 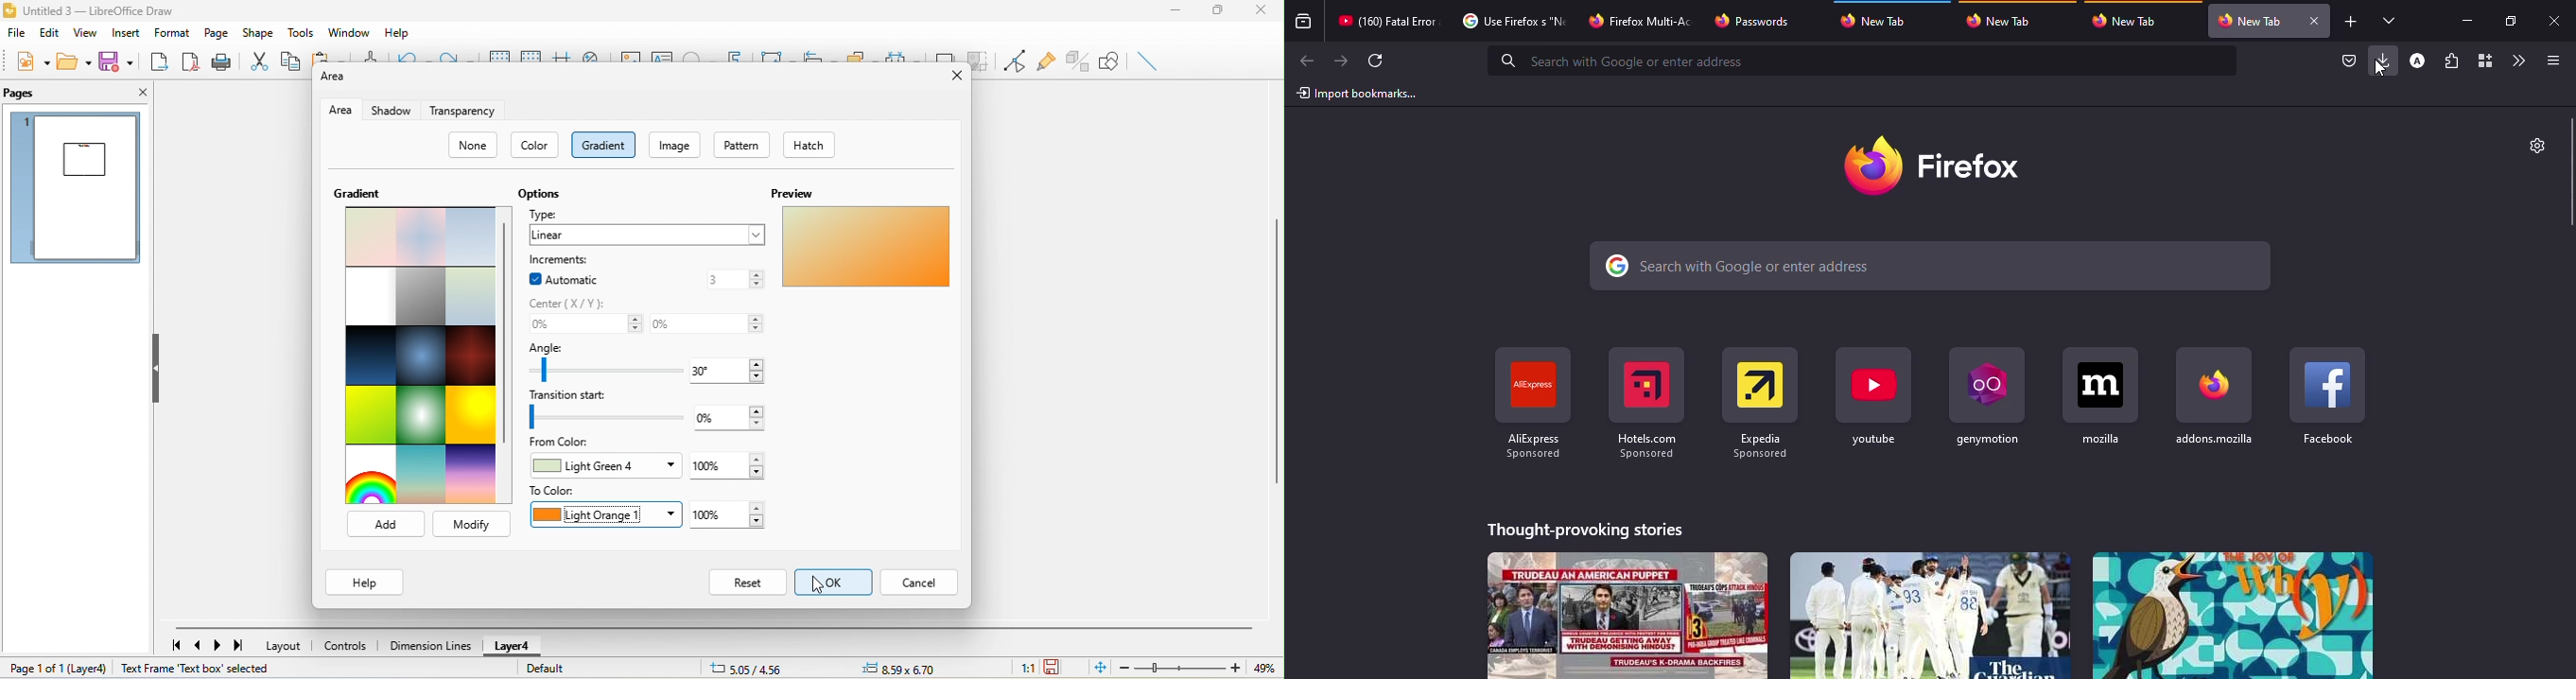 I want to click on show draw function, so click(x=1114, y=61).